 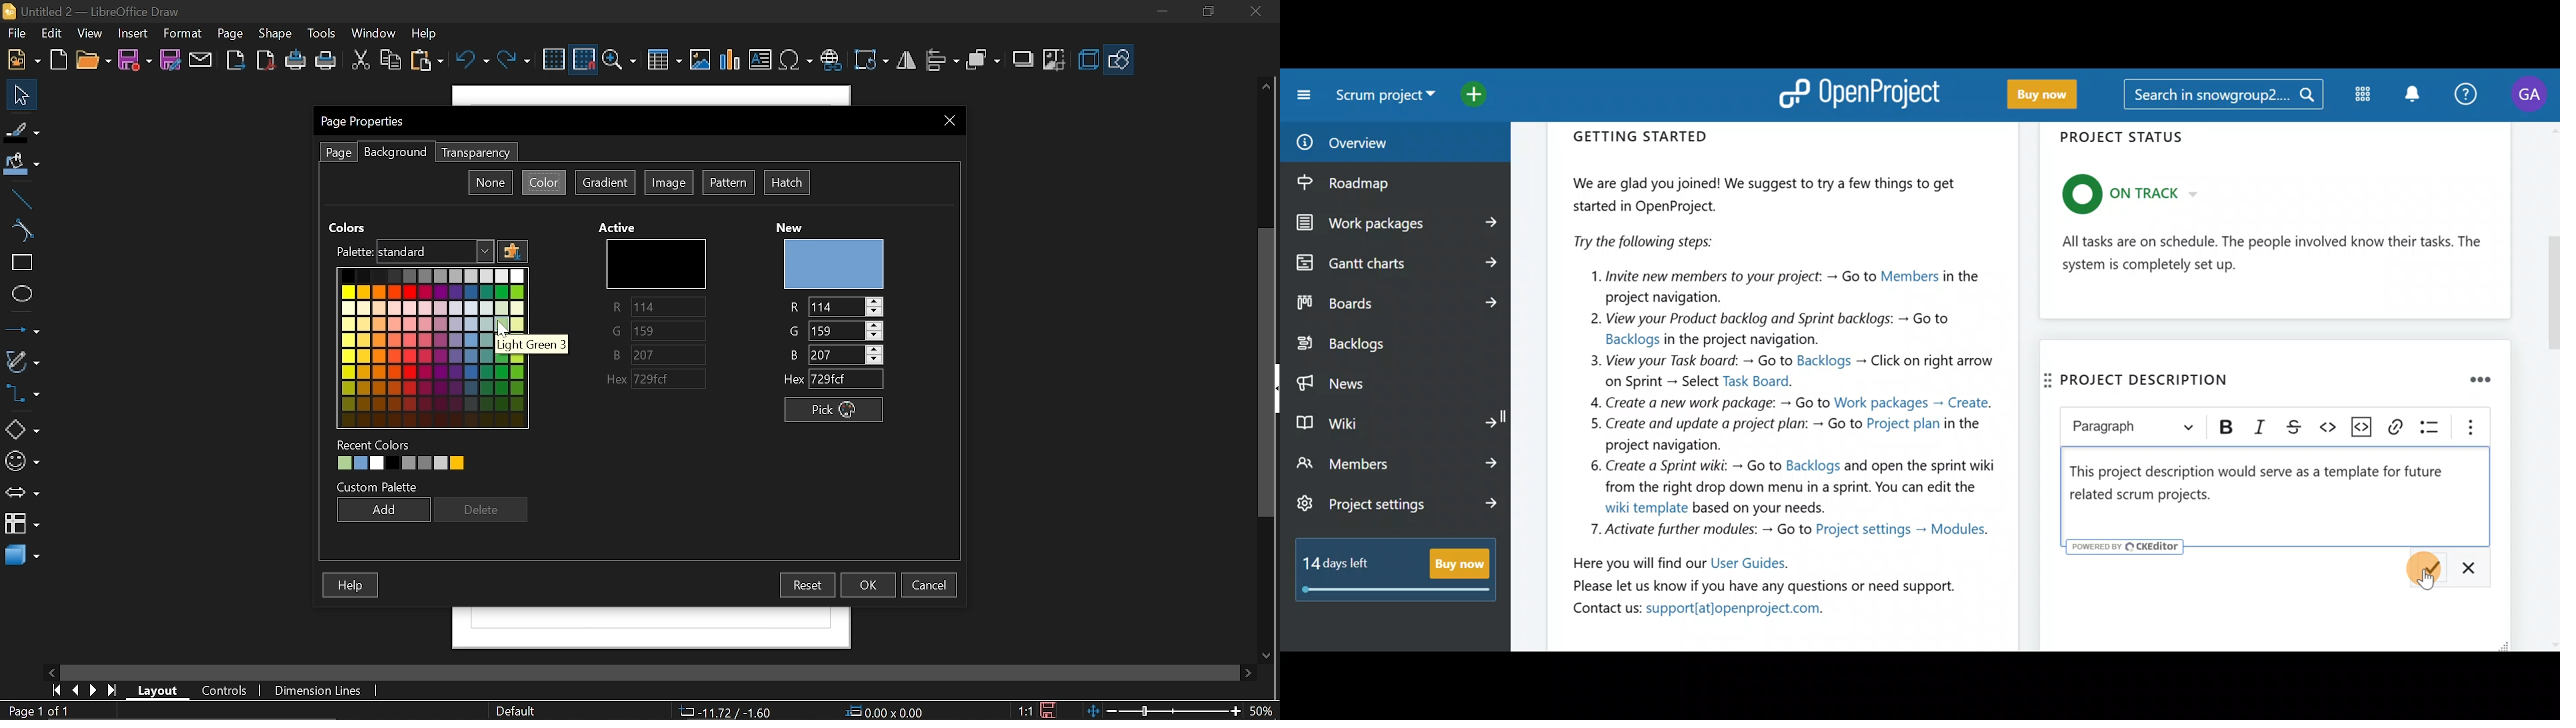 What do you see at coordinates (518, 711) in the screenshot?
I see `Page Style` at bounding box center [518, 711].